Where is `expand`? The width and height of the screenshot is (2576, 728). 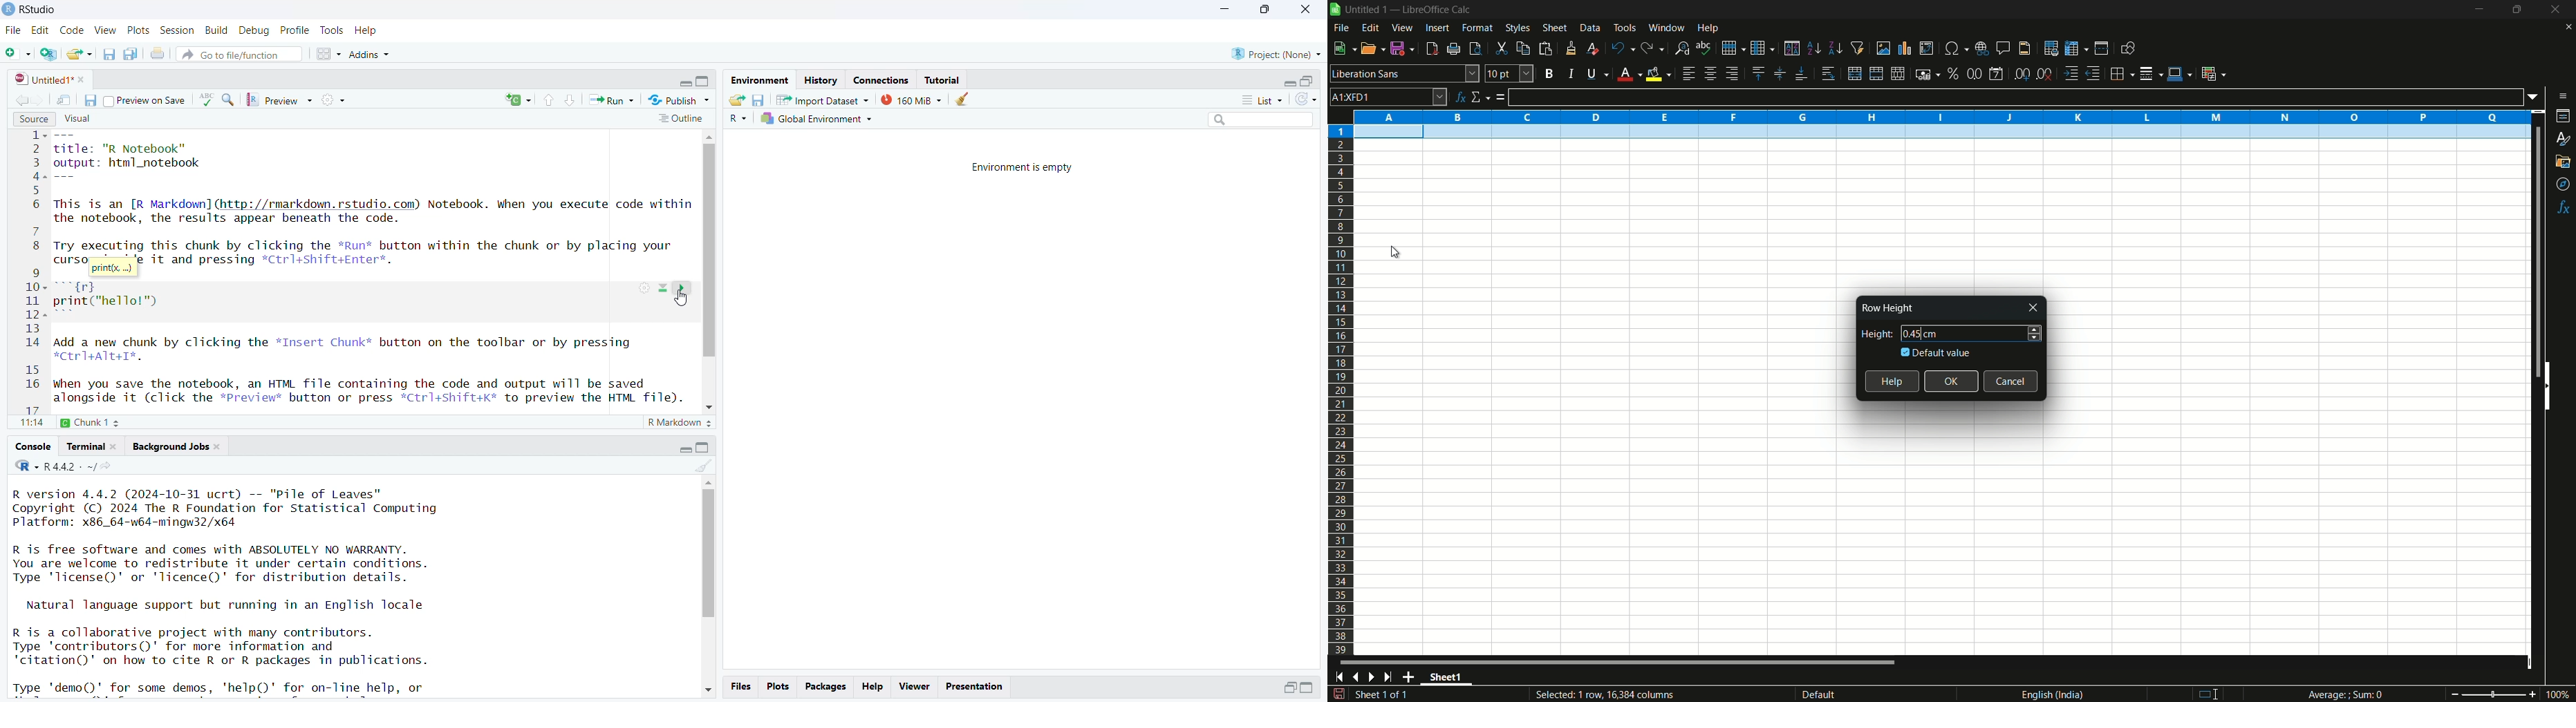
expand is located at coordinates (686, 447).